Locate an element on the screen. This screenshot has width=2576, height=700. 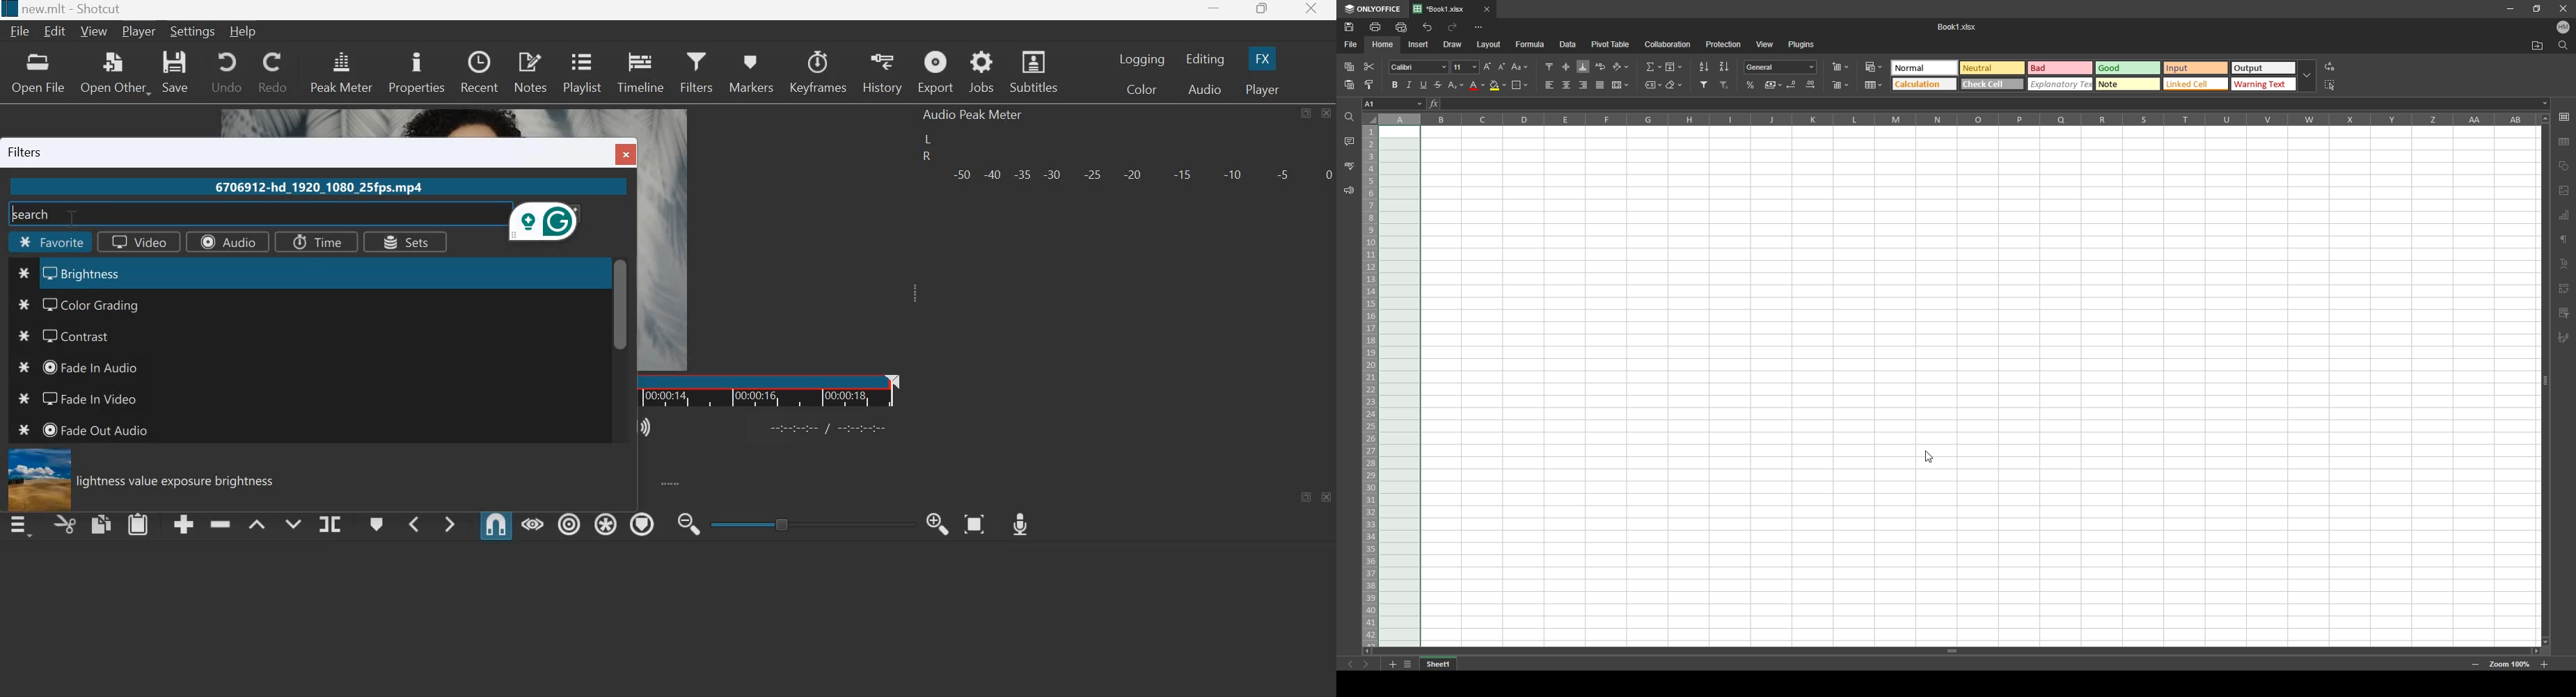
shape is located at coordinates (2565, 165).